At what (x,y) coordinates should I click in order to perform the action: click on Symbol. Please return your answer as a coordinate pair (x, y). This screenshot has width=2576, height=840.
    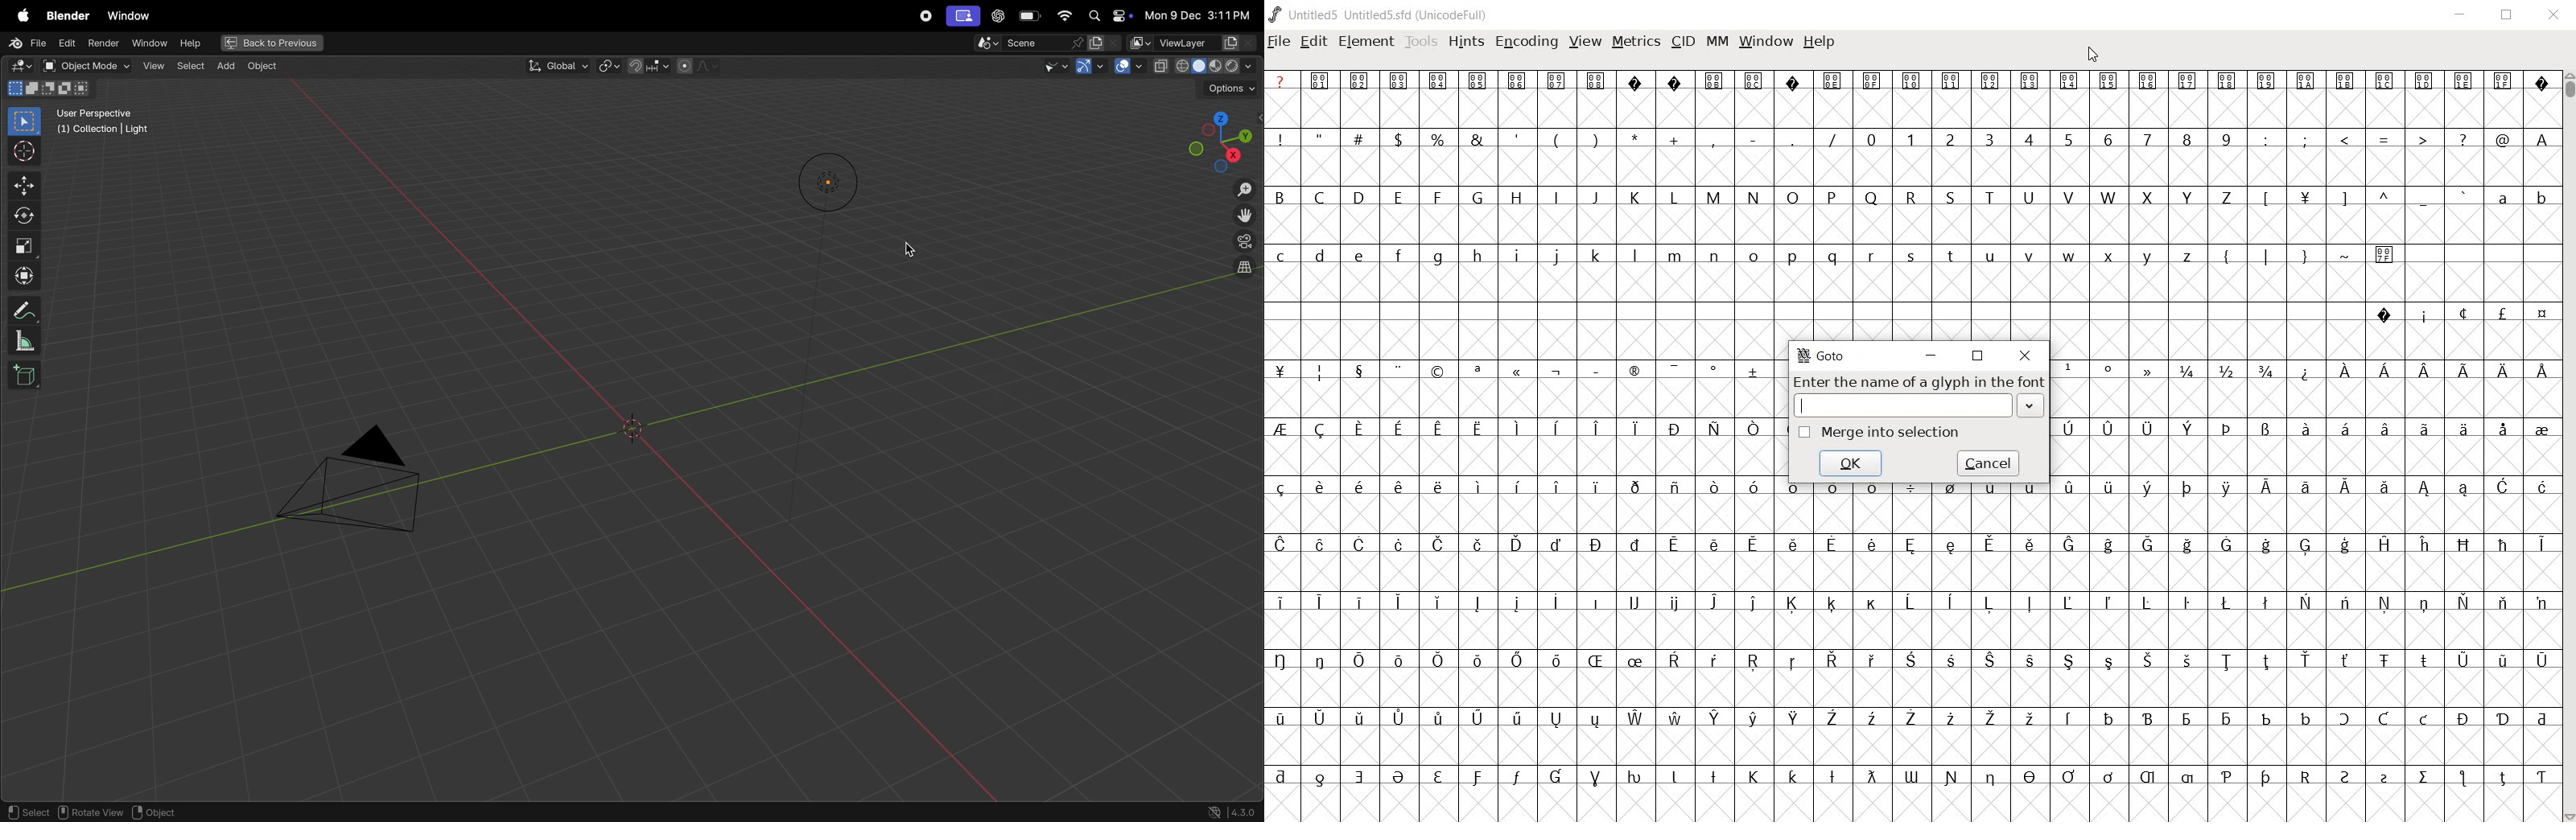
    Looking at the image, I should click on (2067, 426).